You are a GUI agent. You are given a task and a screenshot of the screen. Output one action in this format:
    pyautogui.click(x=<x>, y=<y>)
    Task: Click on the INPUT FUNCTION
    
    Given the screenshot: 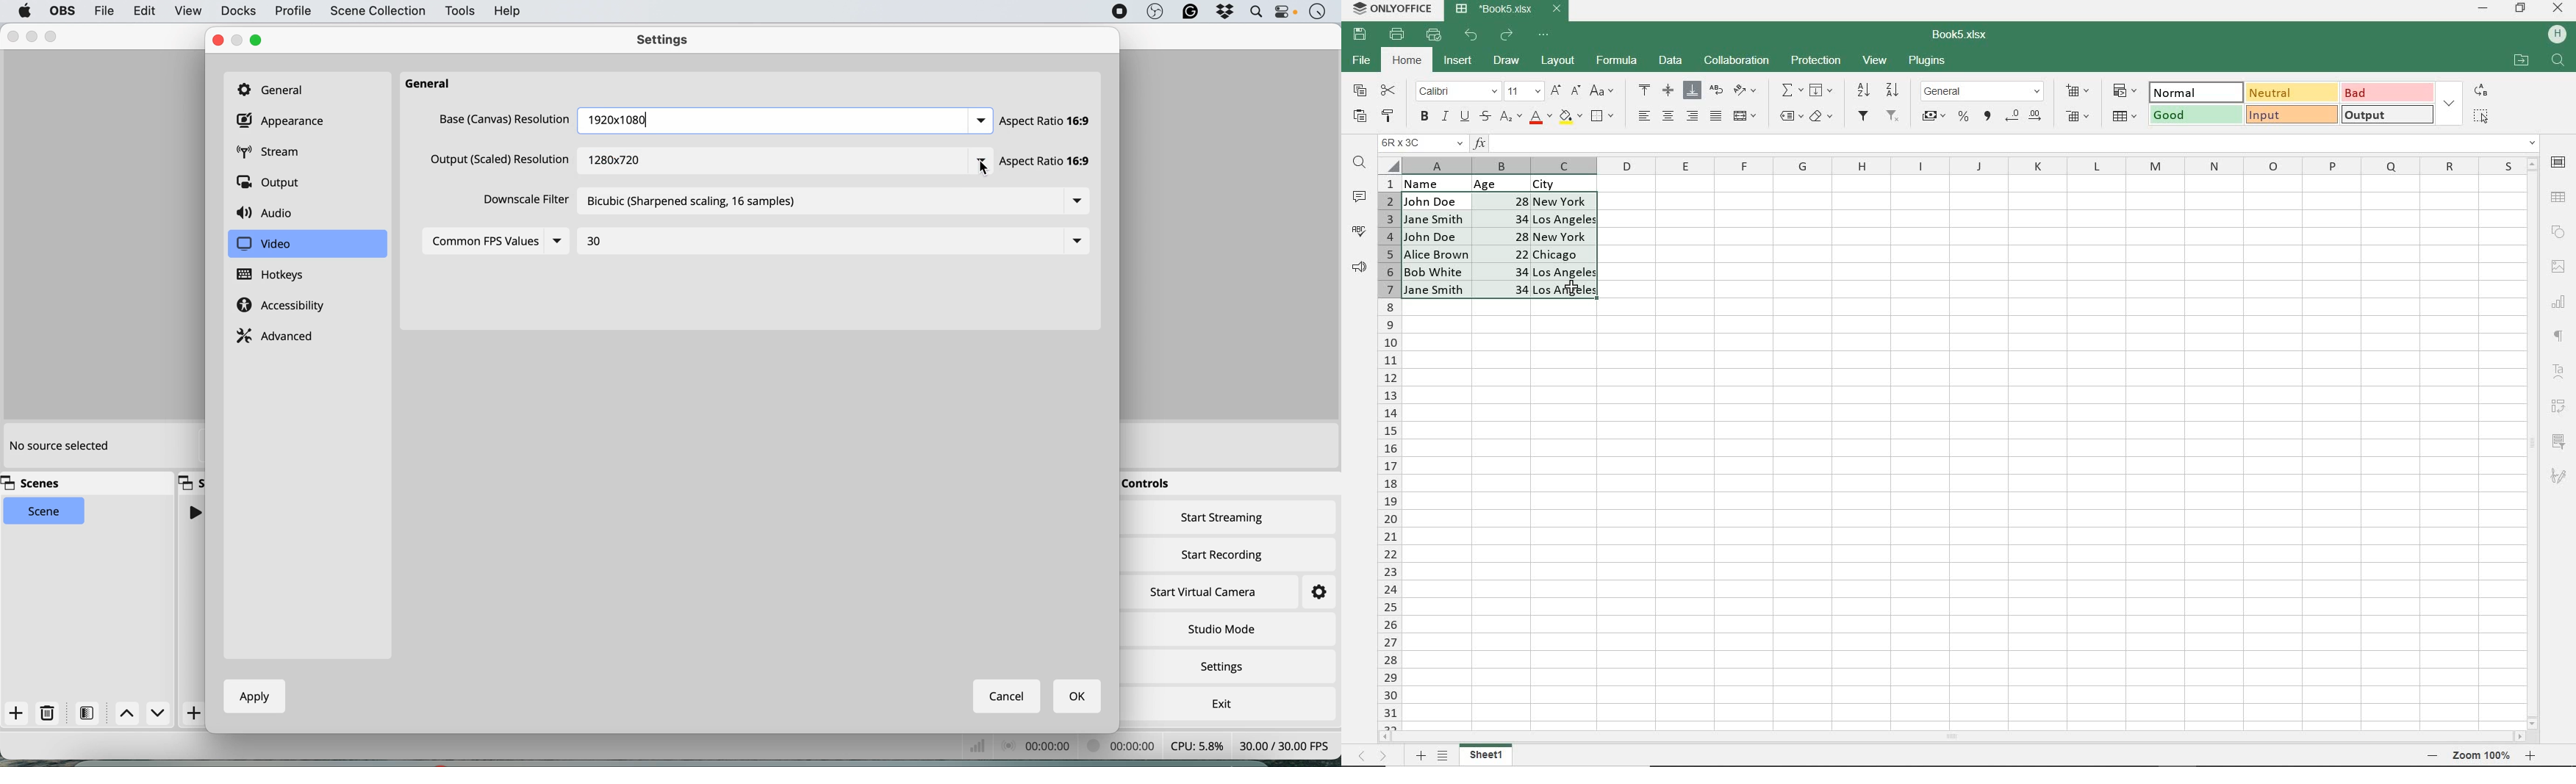 What is the action you would take?
    pyautogui.click(x=2006, y=143)
    